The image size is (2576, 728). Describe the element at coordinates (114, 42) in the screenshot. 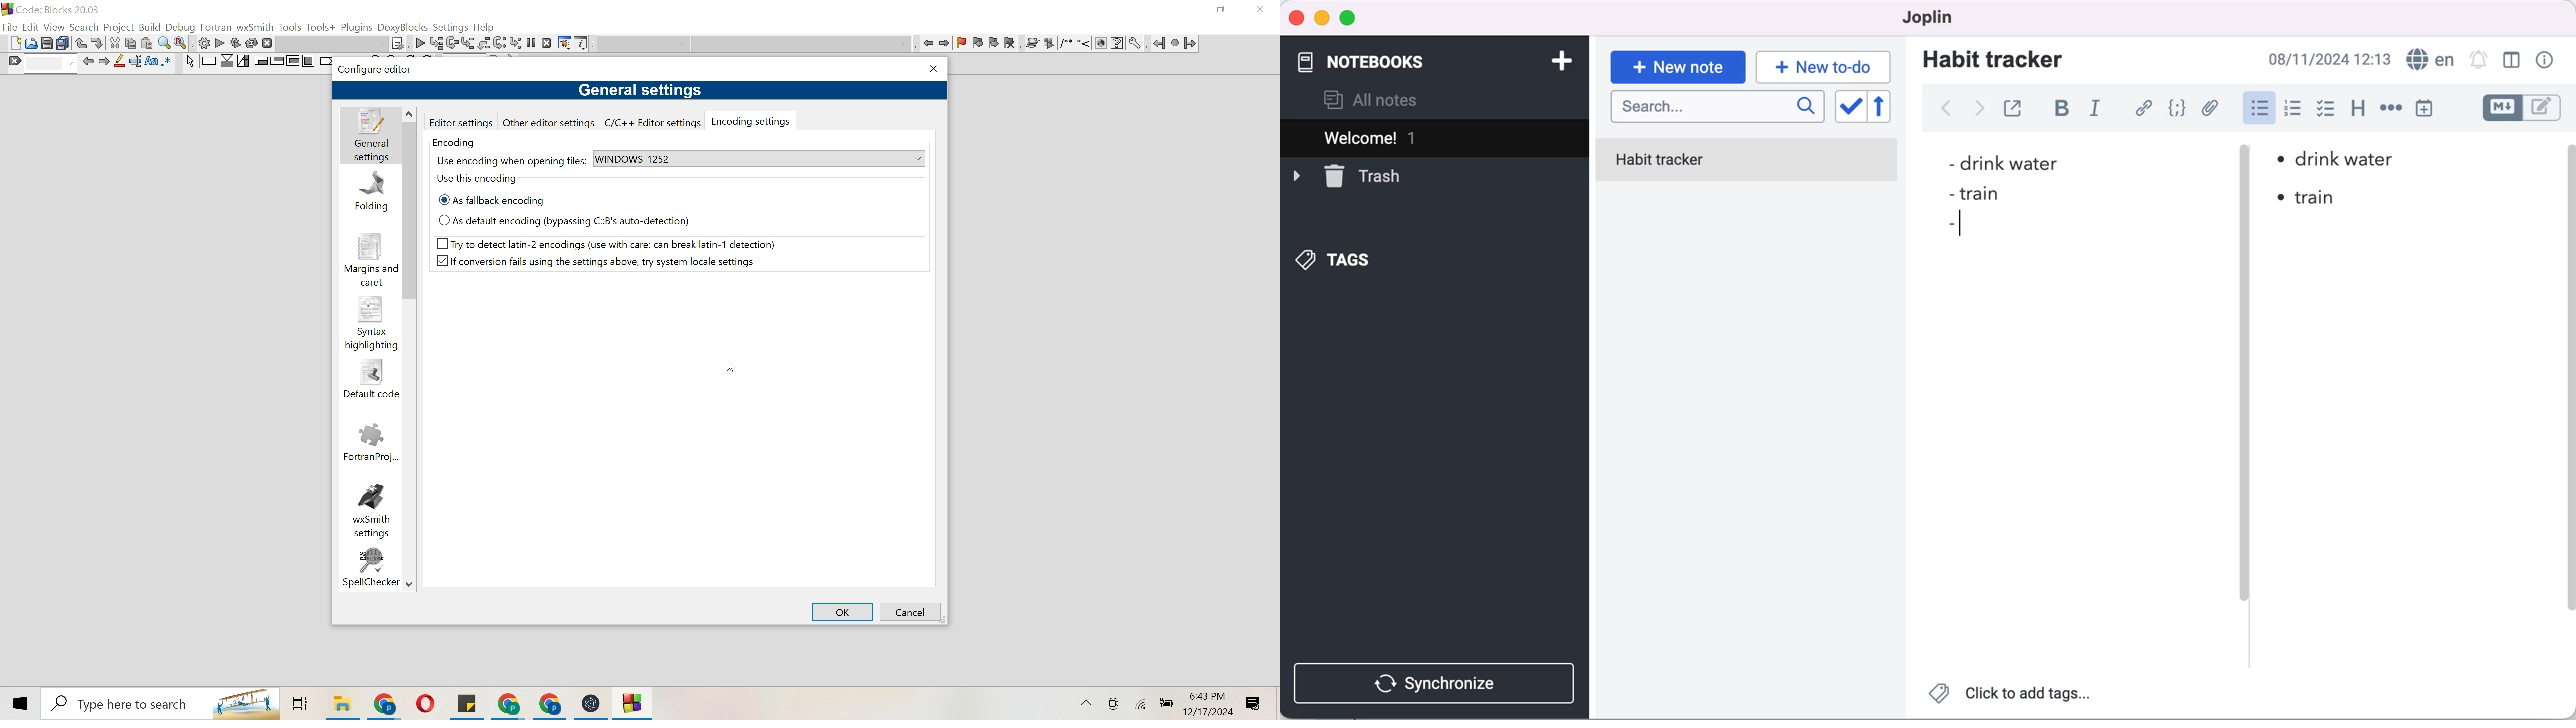

I see `Trim` at that location.